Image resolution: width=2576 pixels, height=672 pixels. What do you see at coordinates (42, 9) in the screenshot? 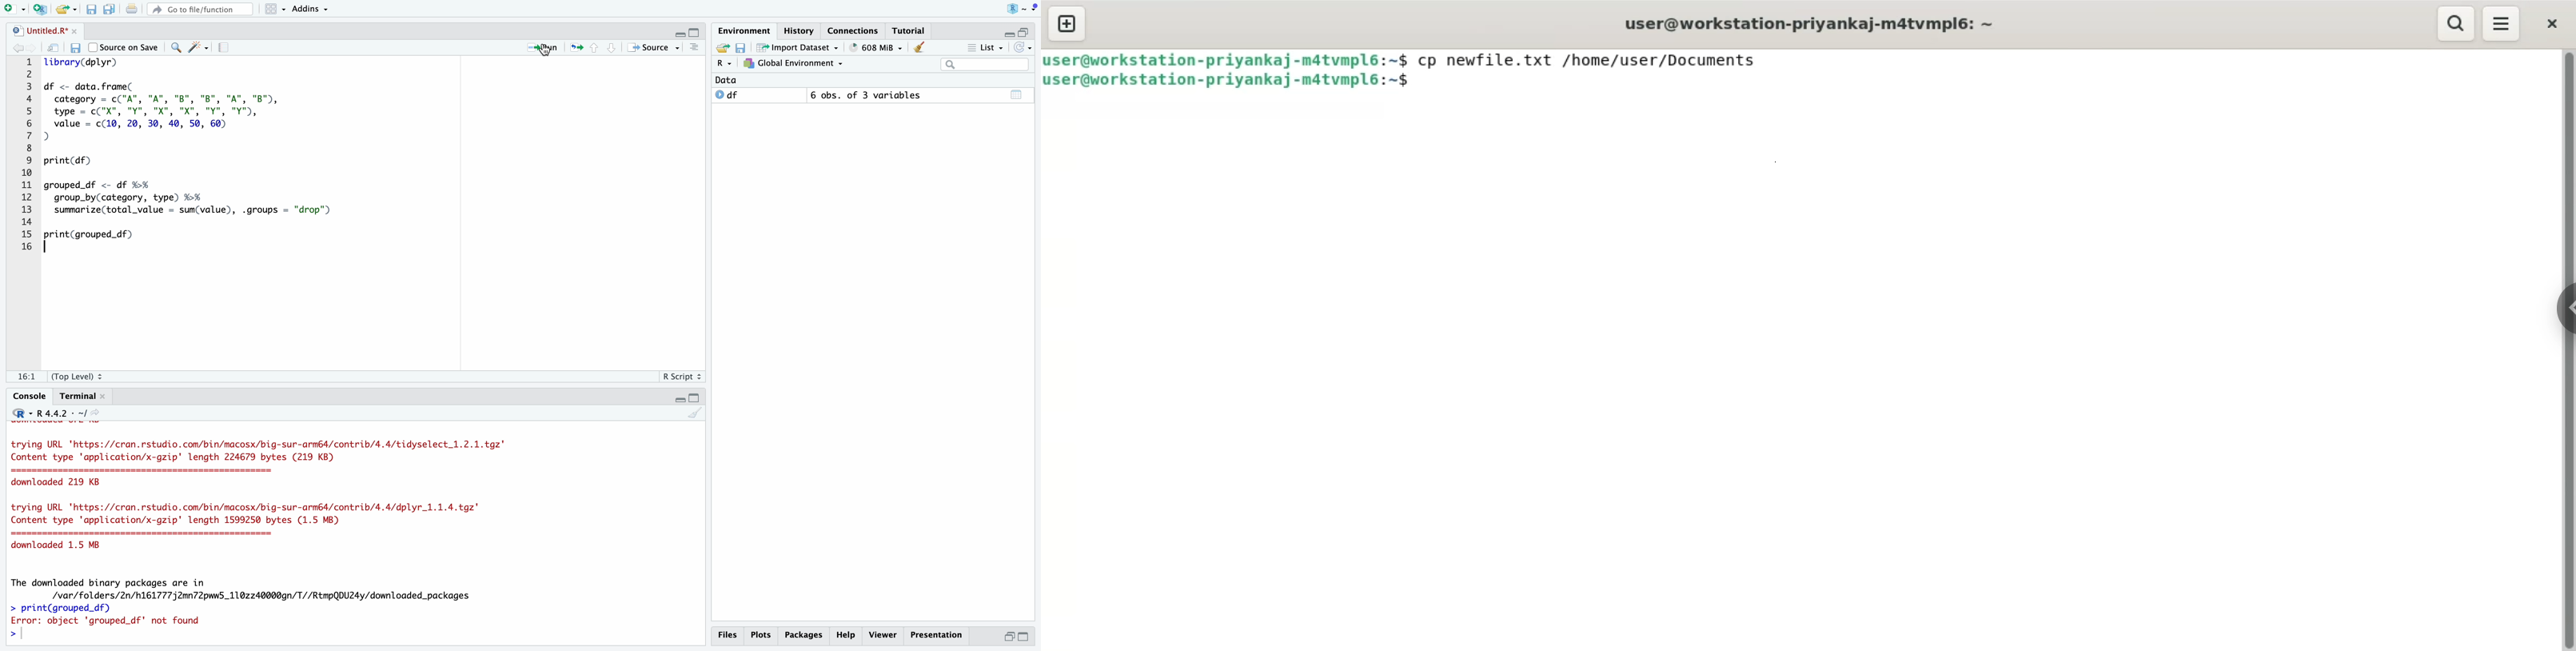
I see `Create new project` at bounding box center [42, 9].